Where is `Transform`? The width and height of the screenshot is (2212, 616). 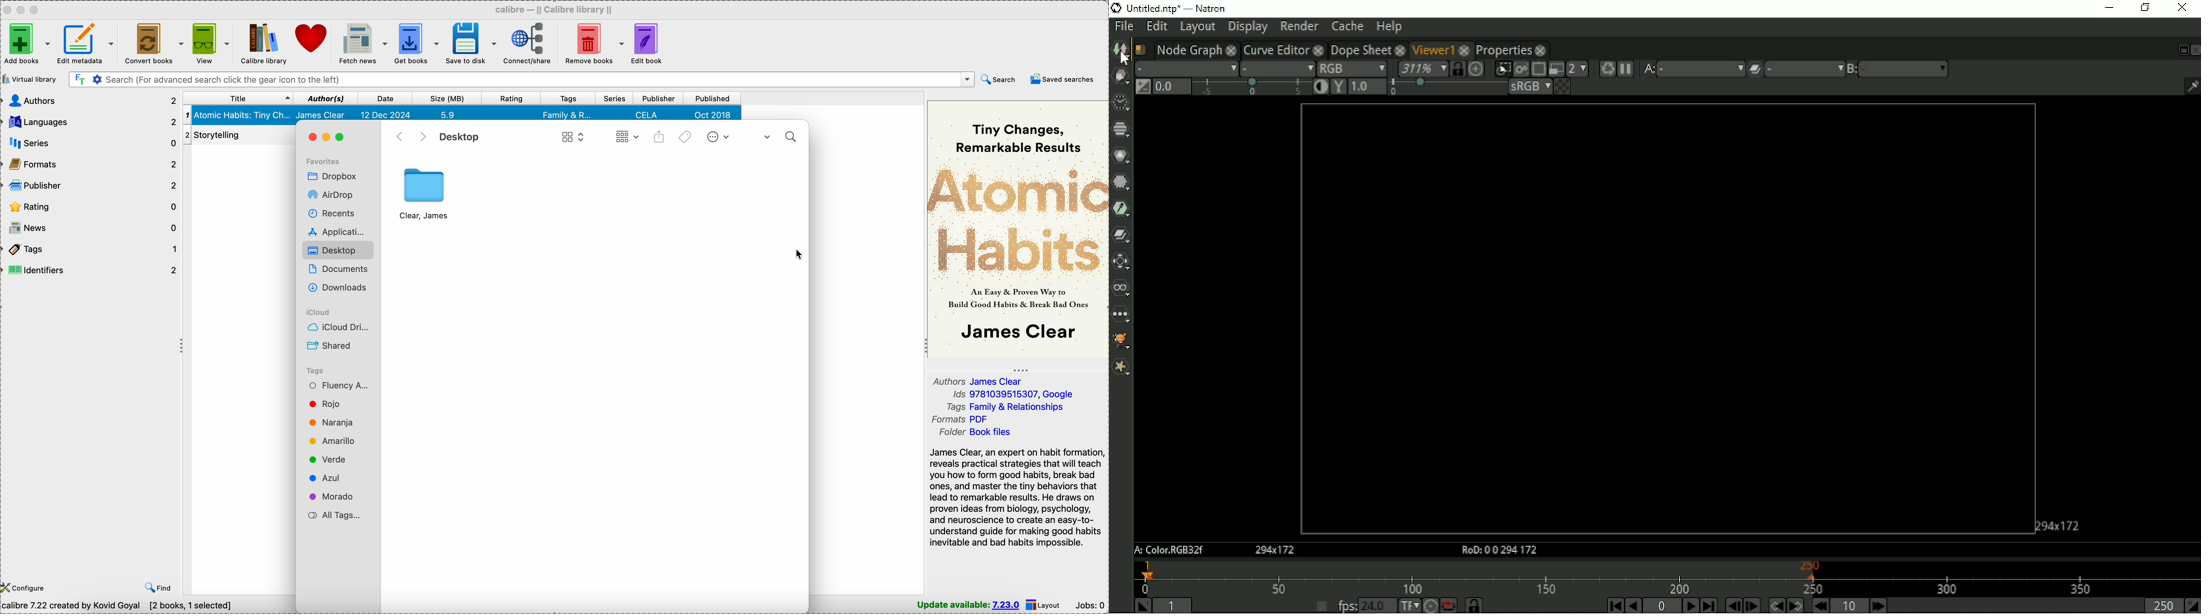 Transform is located at coordinates (1121, 260).